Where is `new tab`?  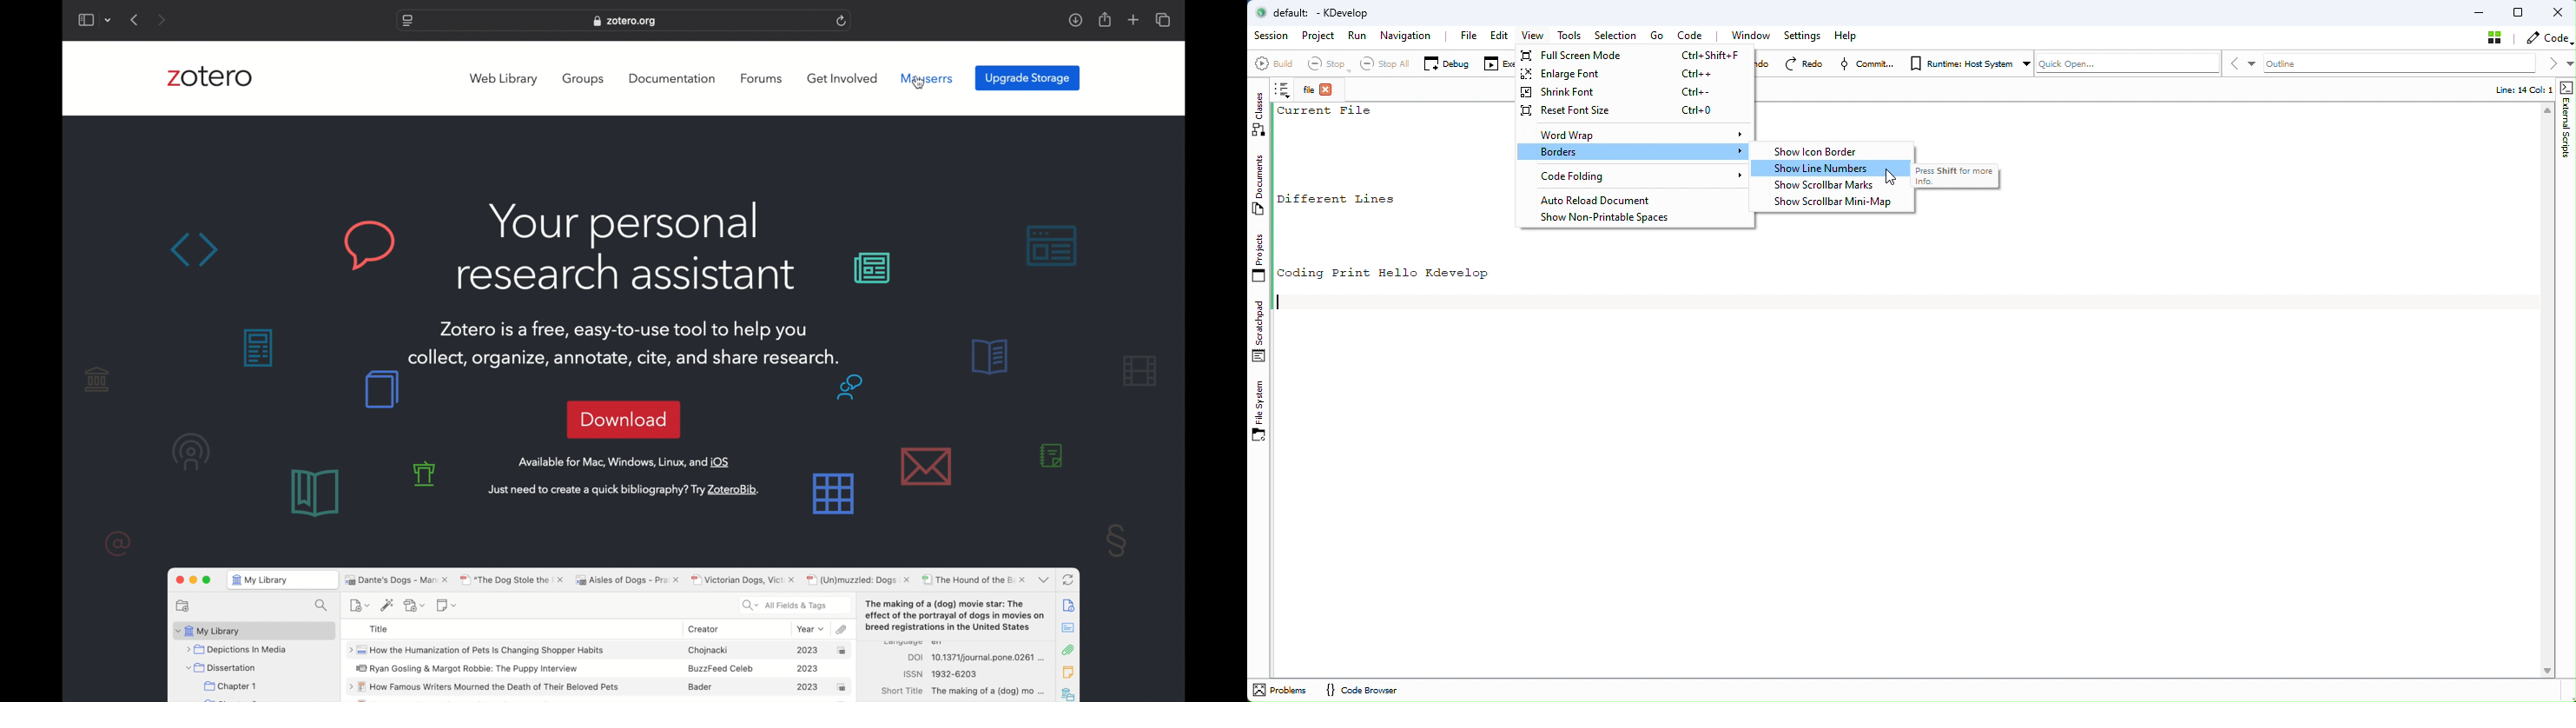
new tab is located at coordinates (1134, 20).